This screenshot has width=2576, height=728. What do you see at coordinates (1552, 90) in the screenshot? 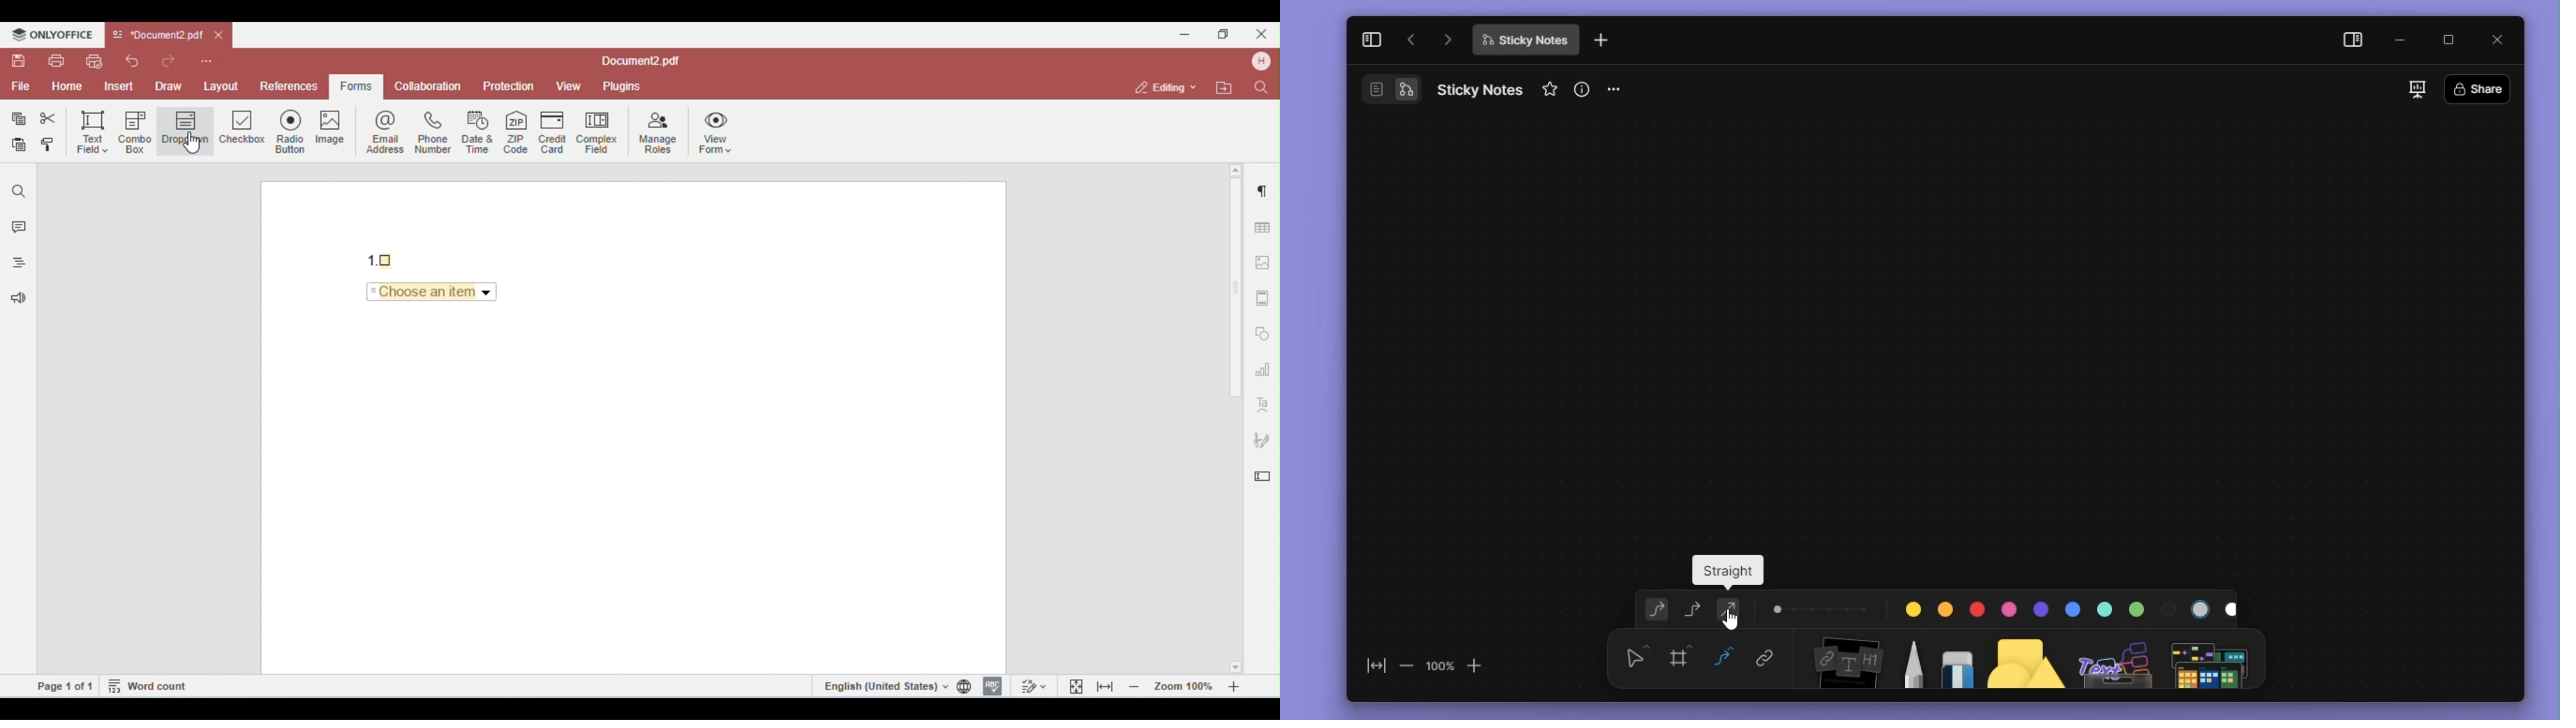
I see `favourite` at bounding box center [1552, 90].